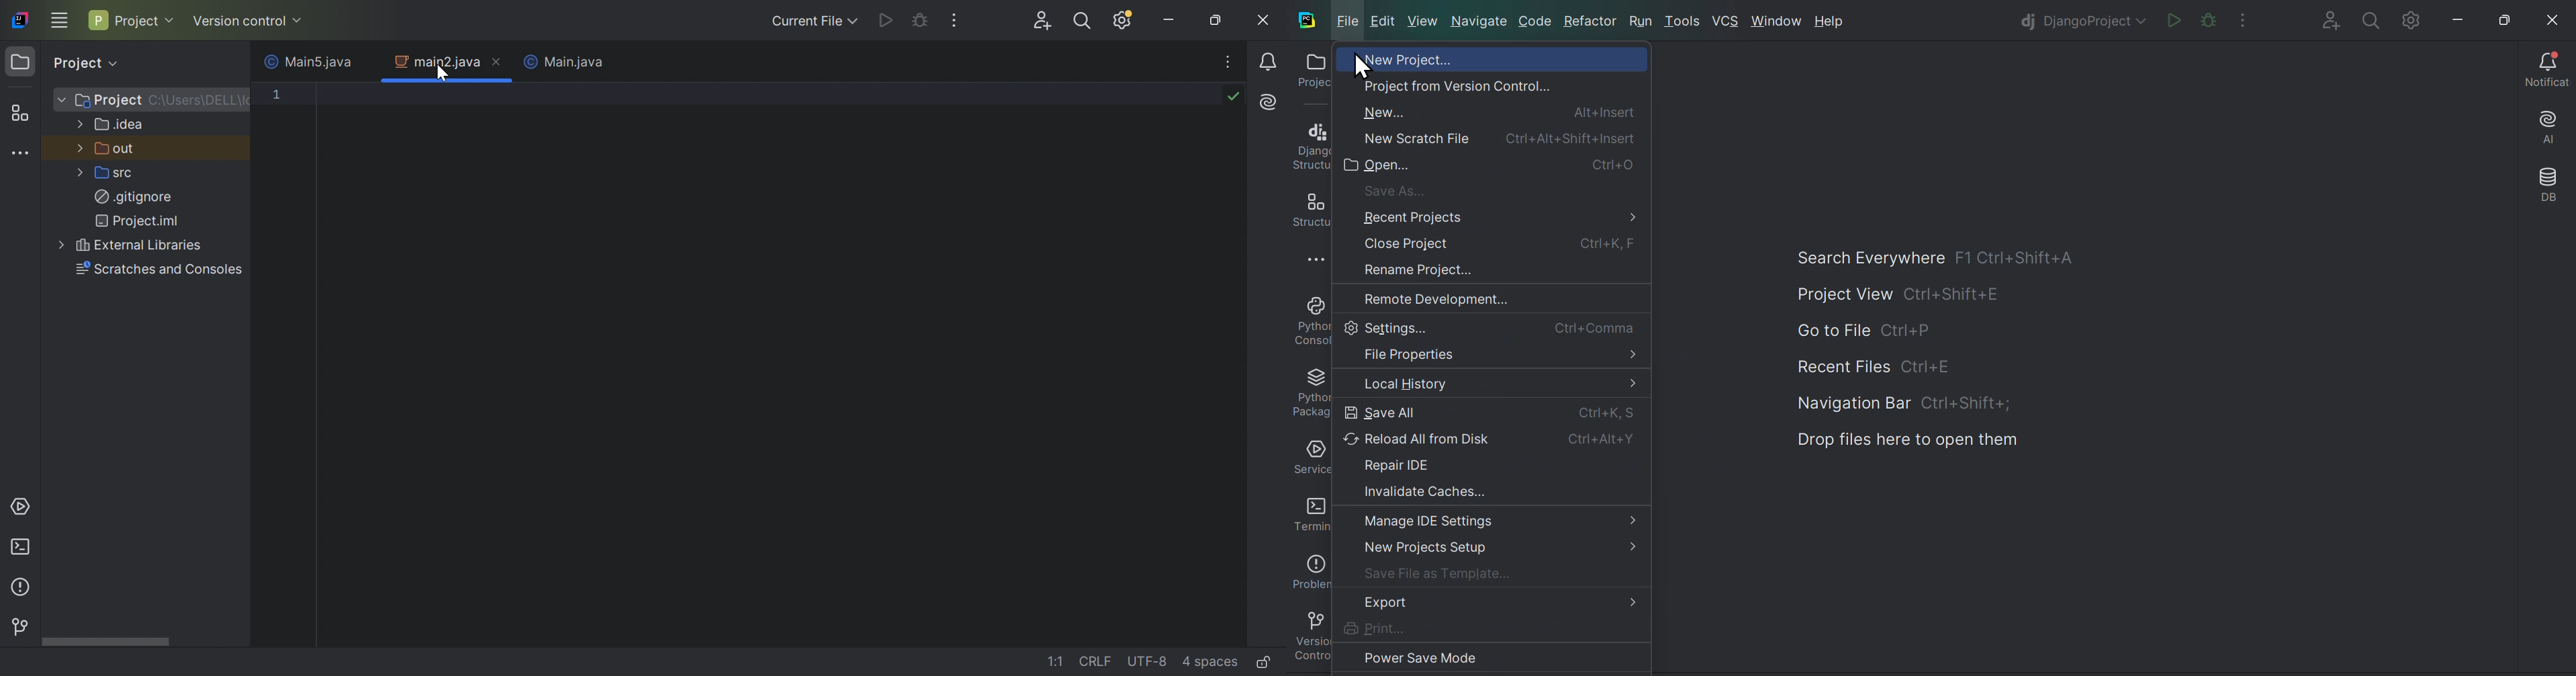 The width and height of the screenshot is (2576, 700). I want to click on Version control, so click(21, 626).